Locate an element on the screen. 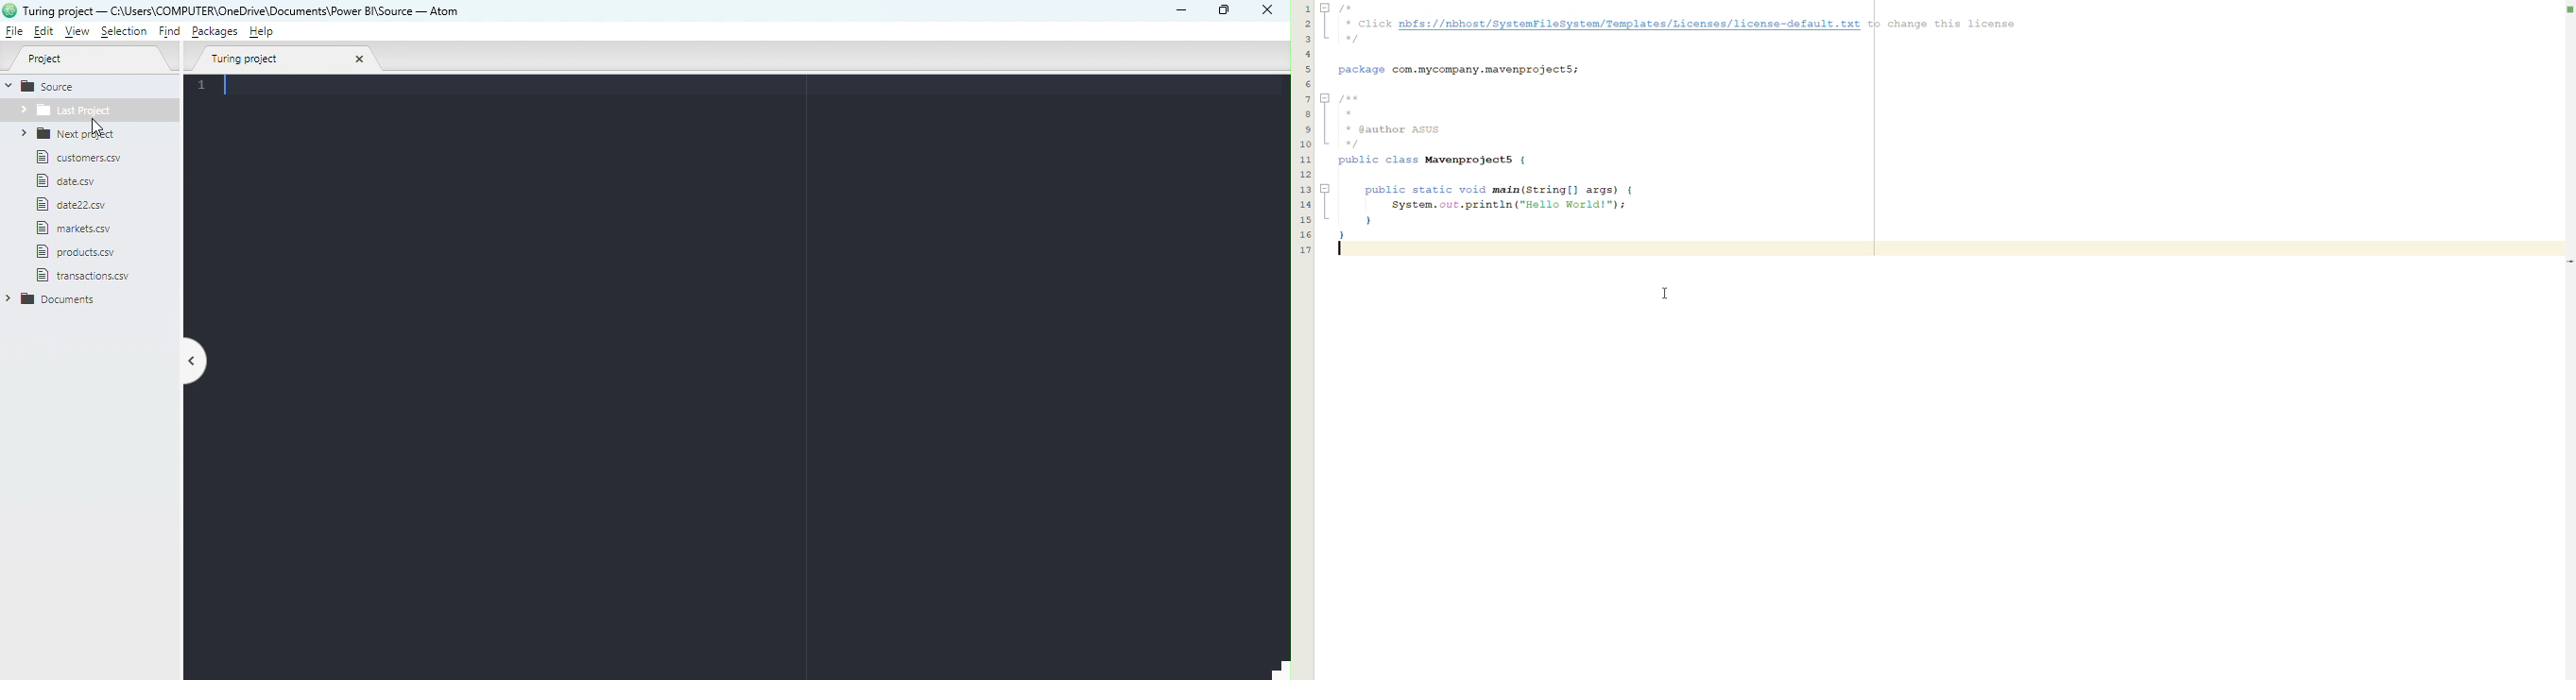  Maximize is located at coordinates (1227, 9).